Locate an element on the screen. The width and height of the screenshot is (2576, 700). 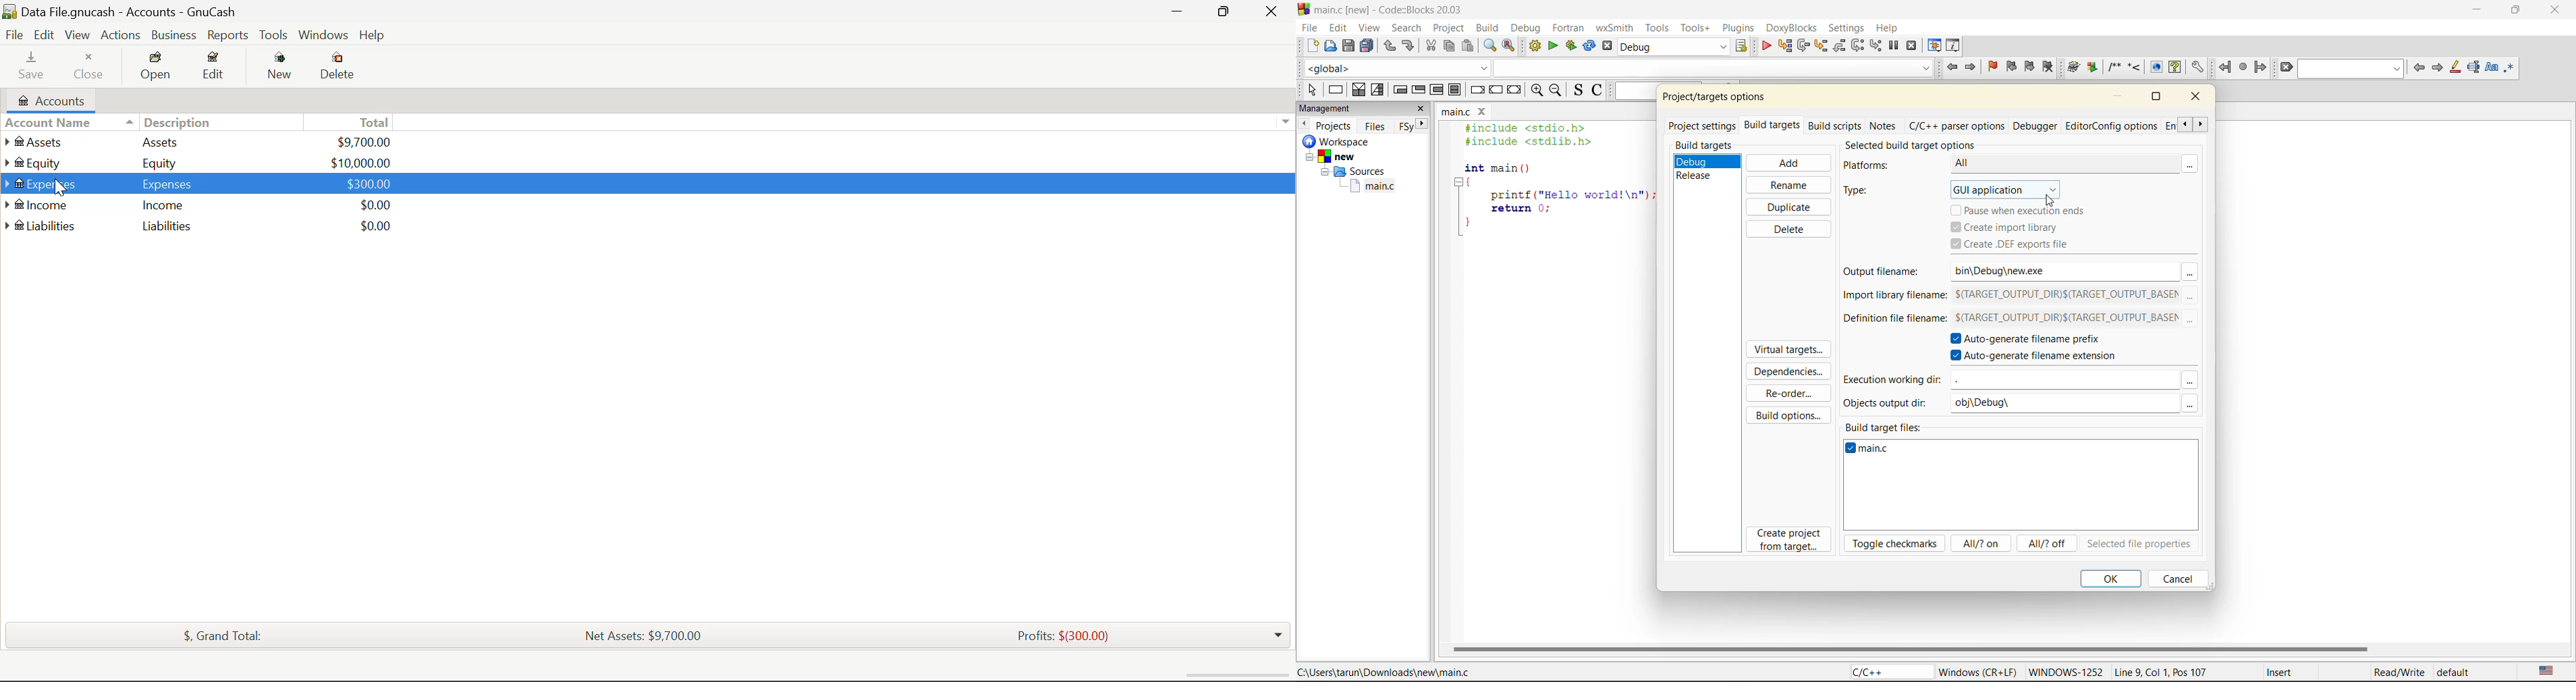
clear bookmark is located at coordinates (2048, 66).